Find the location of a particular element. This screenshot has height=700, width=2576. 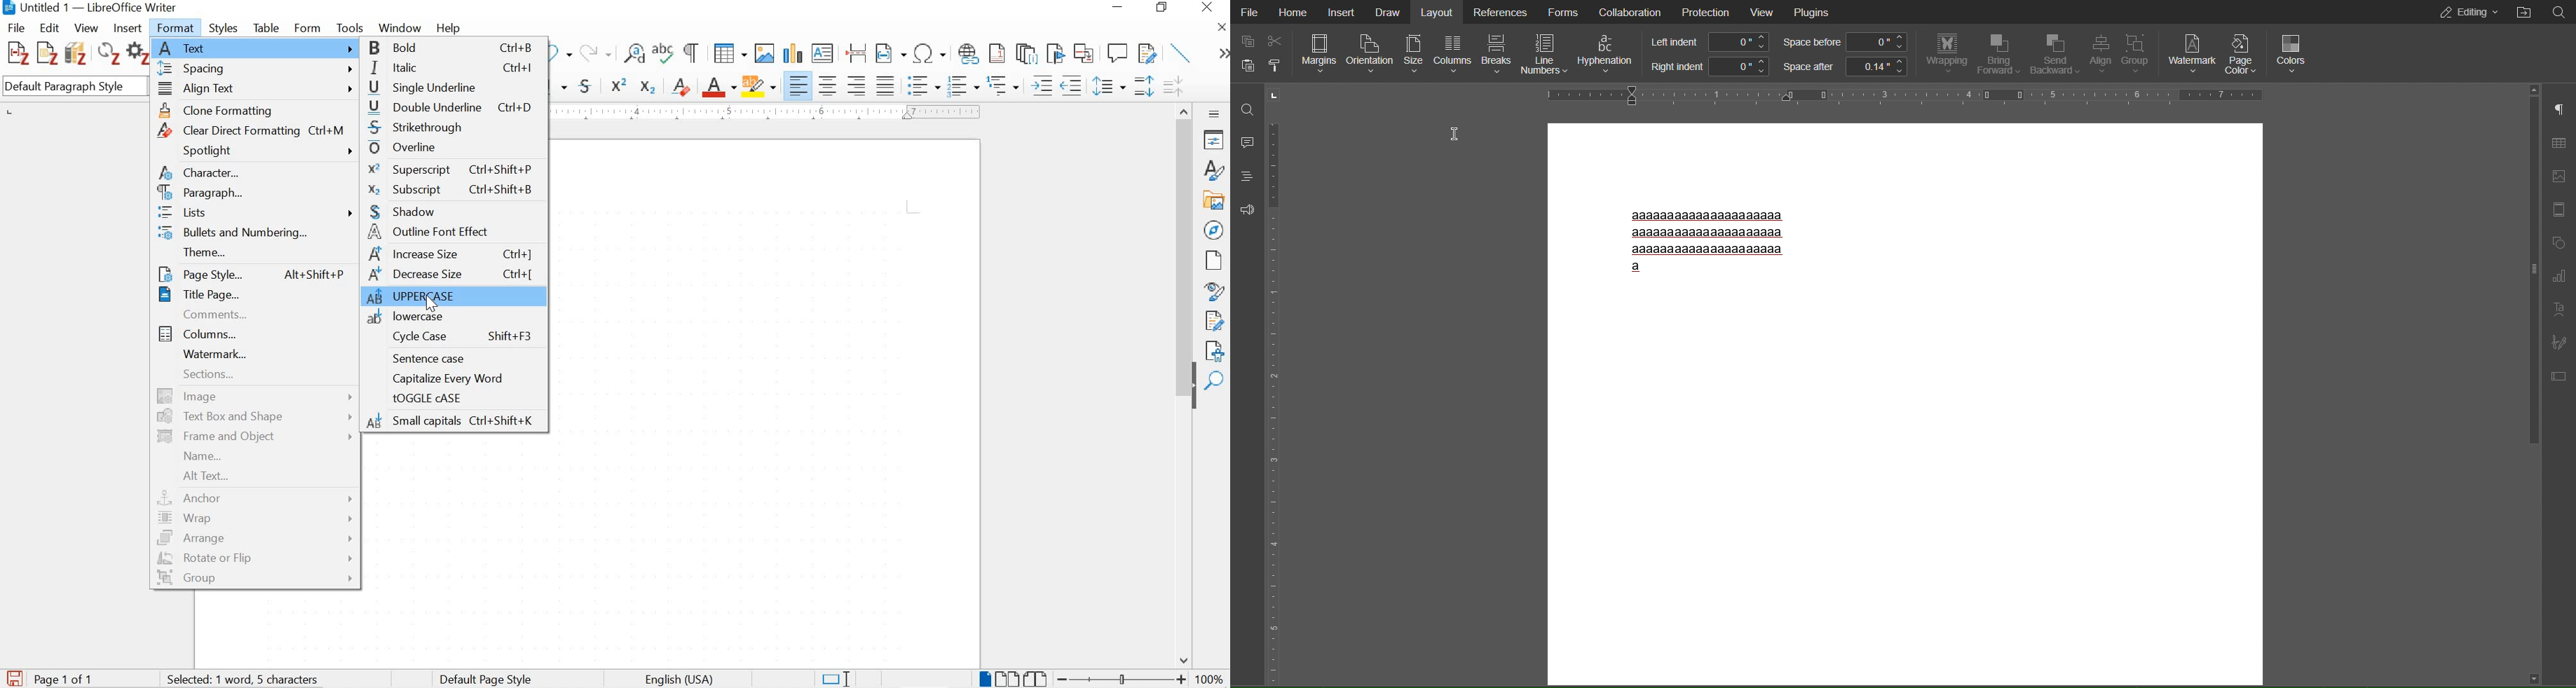

name is located at coordinates (254, 455).